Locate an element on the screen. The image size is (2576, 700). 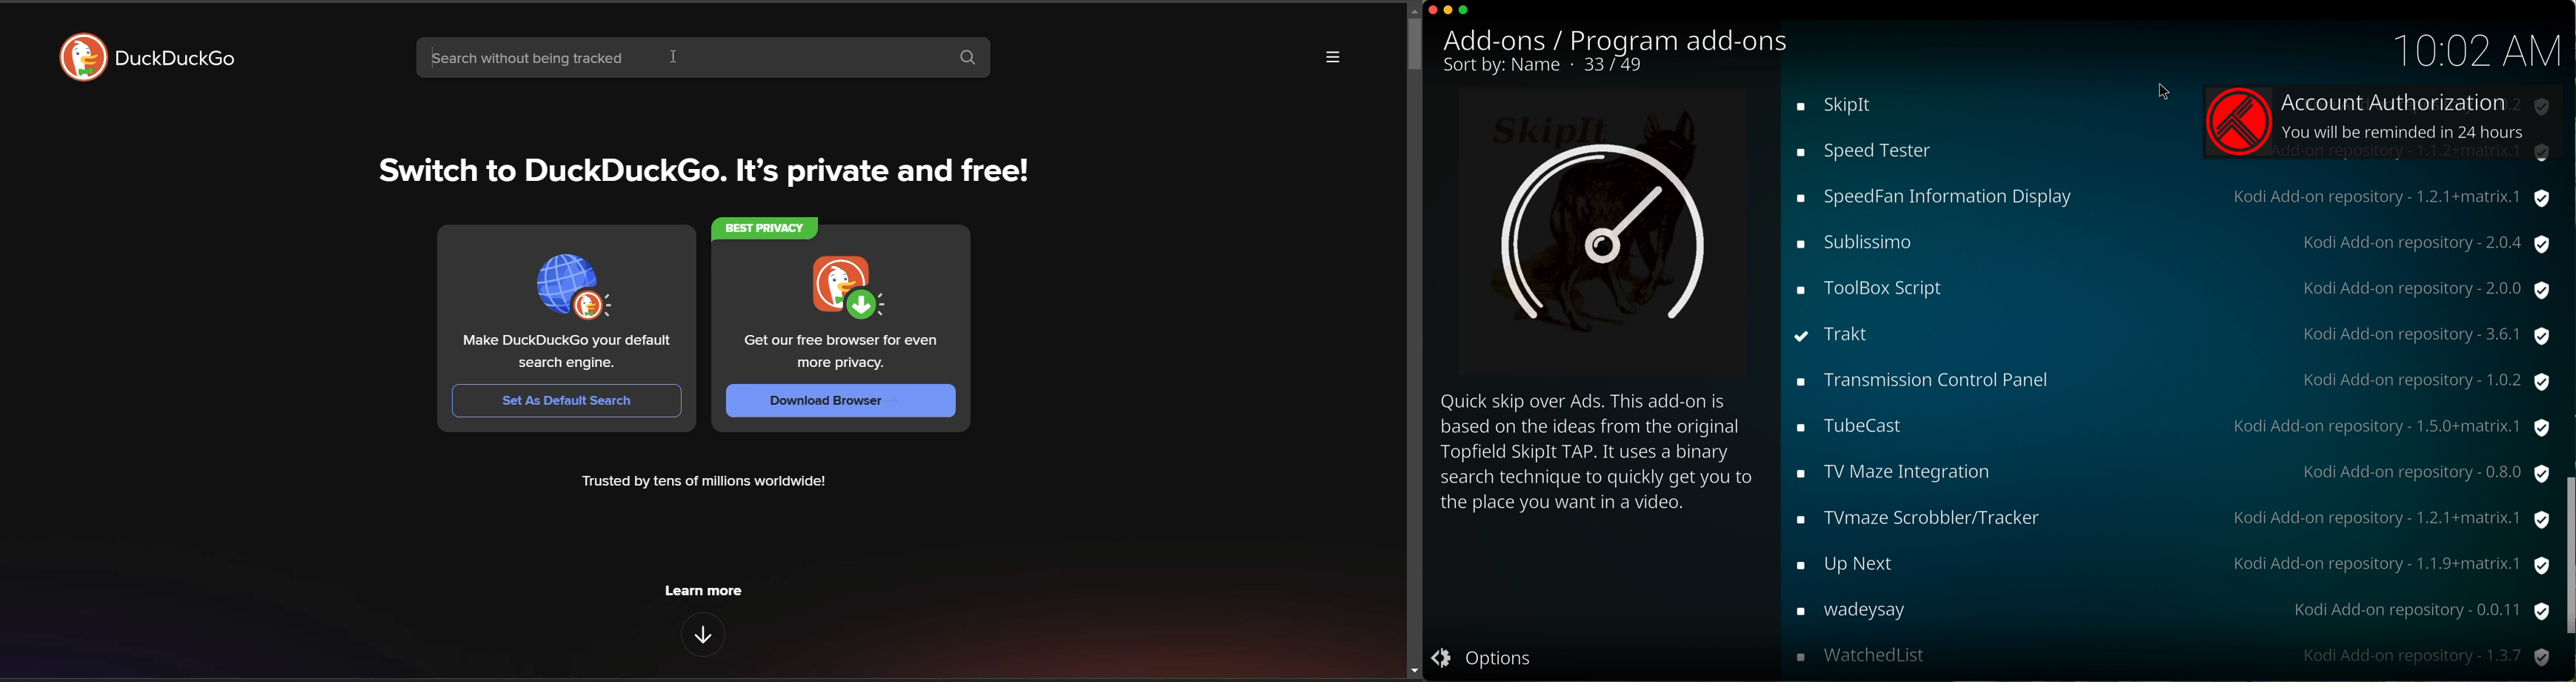
scroll bar is located at coordinates (2567, 559).